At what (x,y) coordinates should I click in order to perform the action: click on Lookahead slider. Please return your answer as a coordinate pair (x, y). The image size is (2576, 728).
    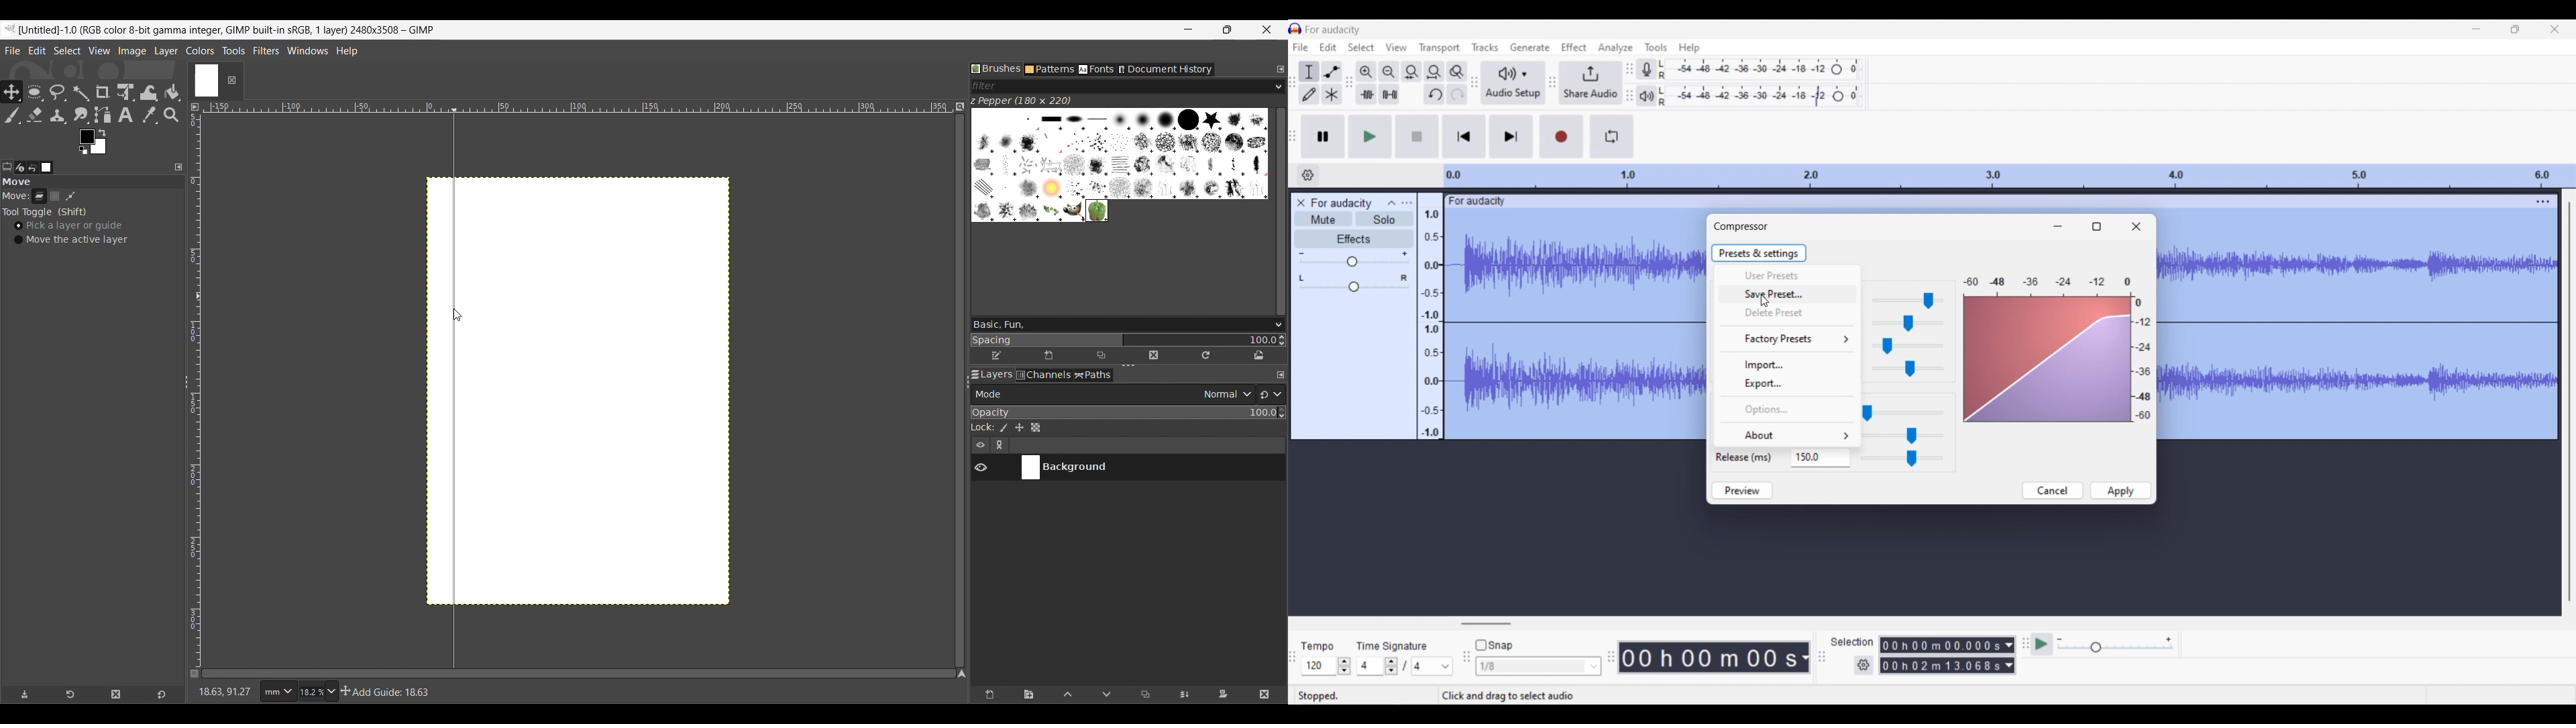
    Looking at the image, I should click on (1902, 413).